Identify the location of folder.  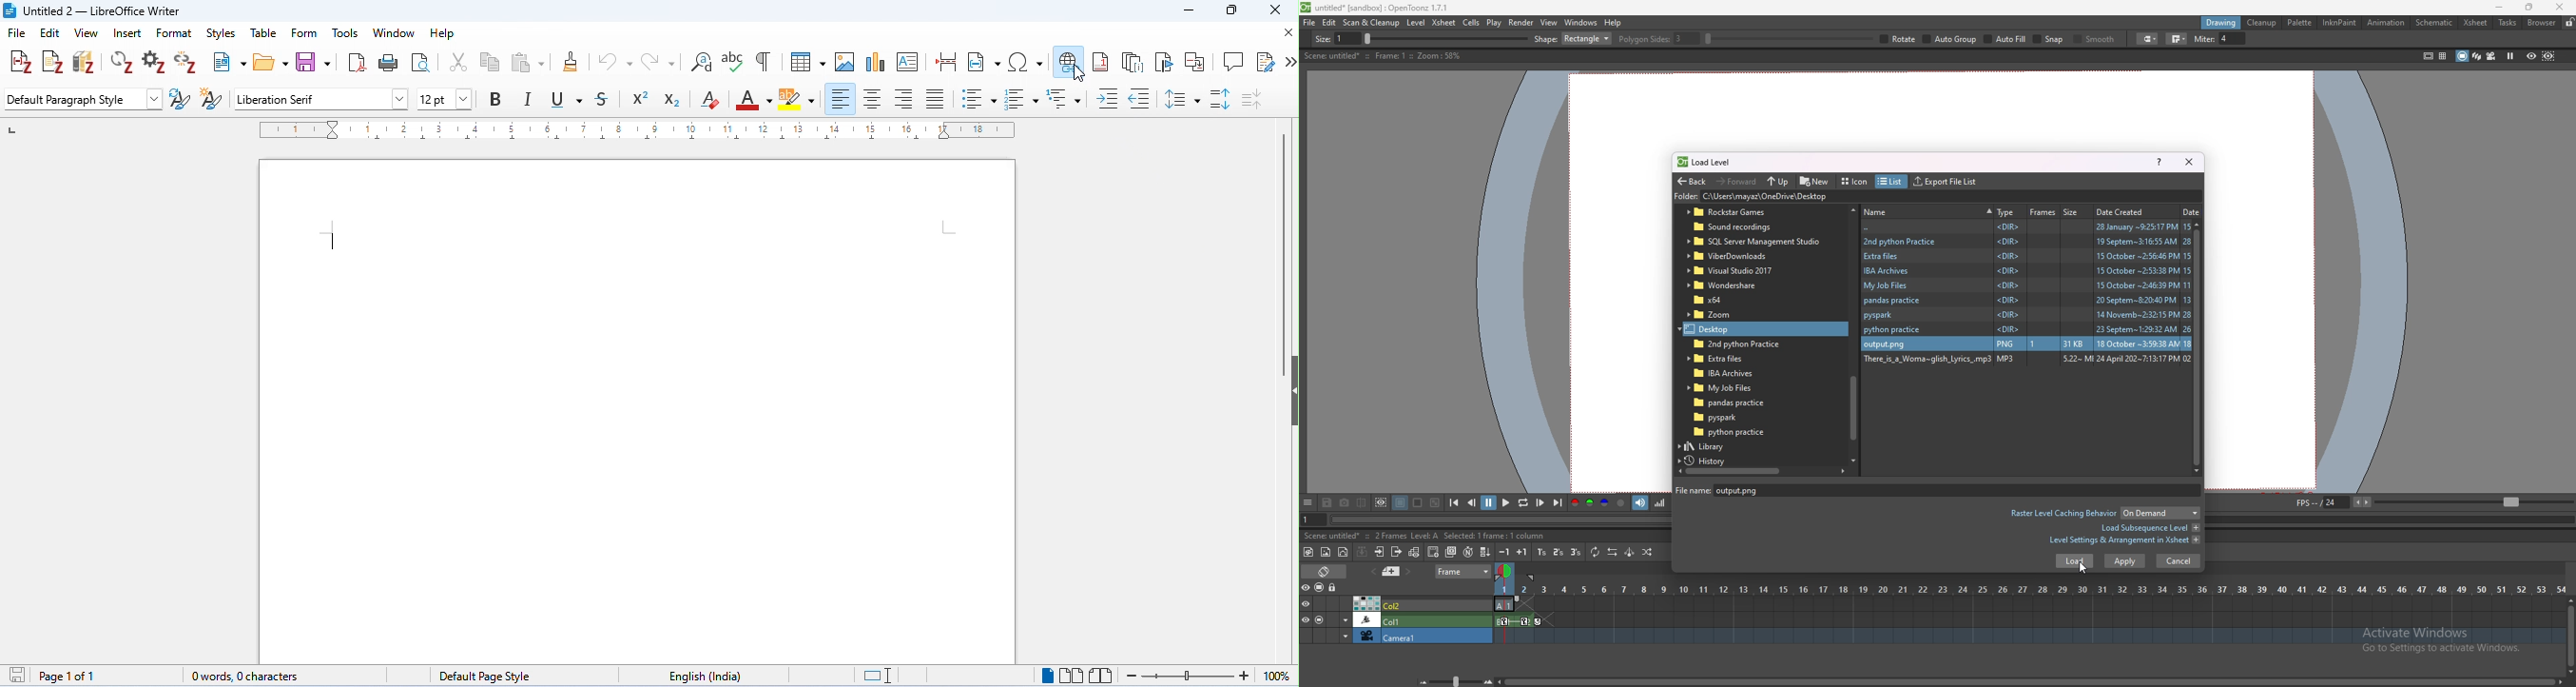
(1743, 228).